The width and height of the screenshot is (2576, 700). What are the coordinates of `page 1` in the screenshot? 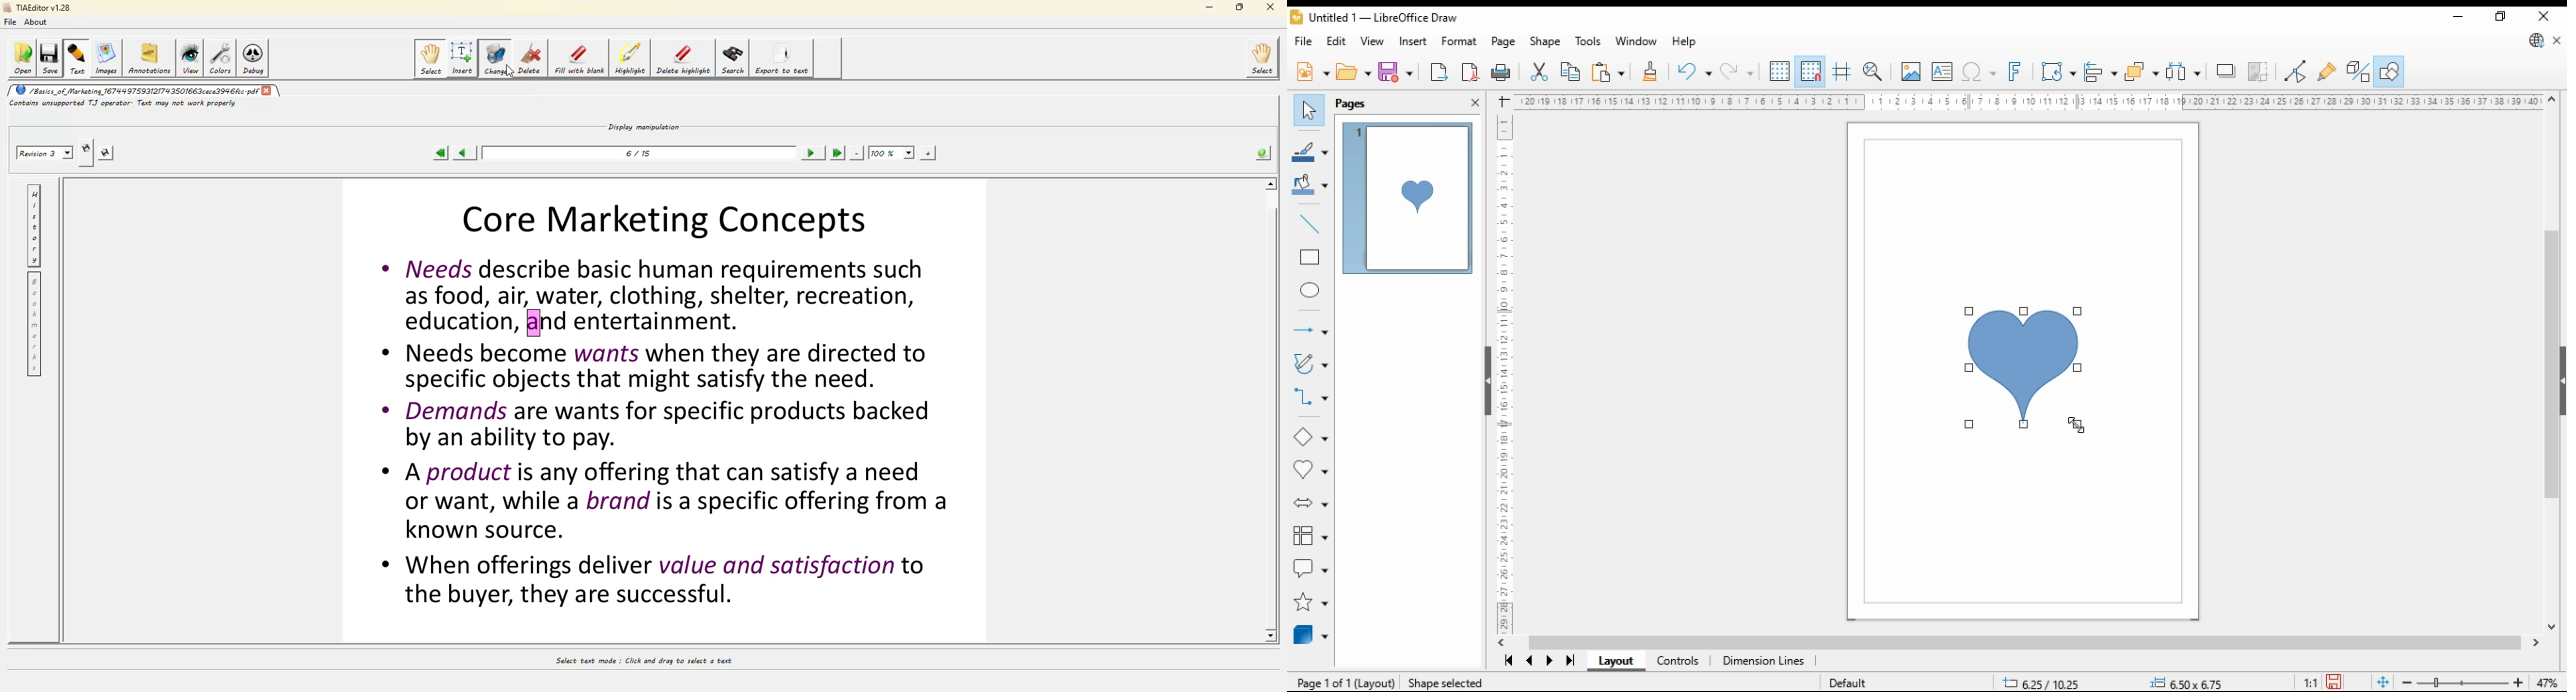 It's located at (1410, 198).